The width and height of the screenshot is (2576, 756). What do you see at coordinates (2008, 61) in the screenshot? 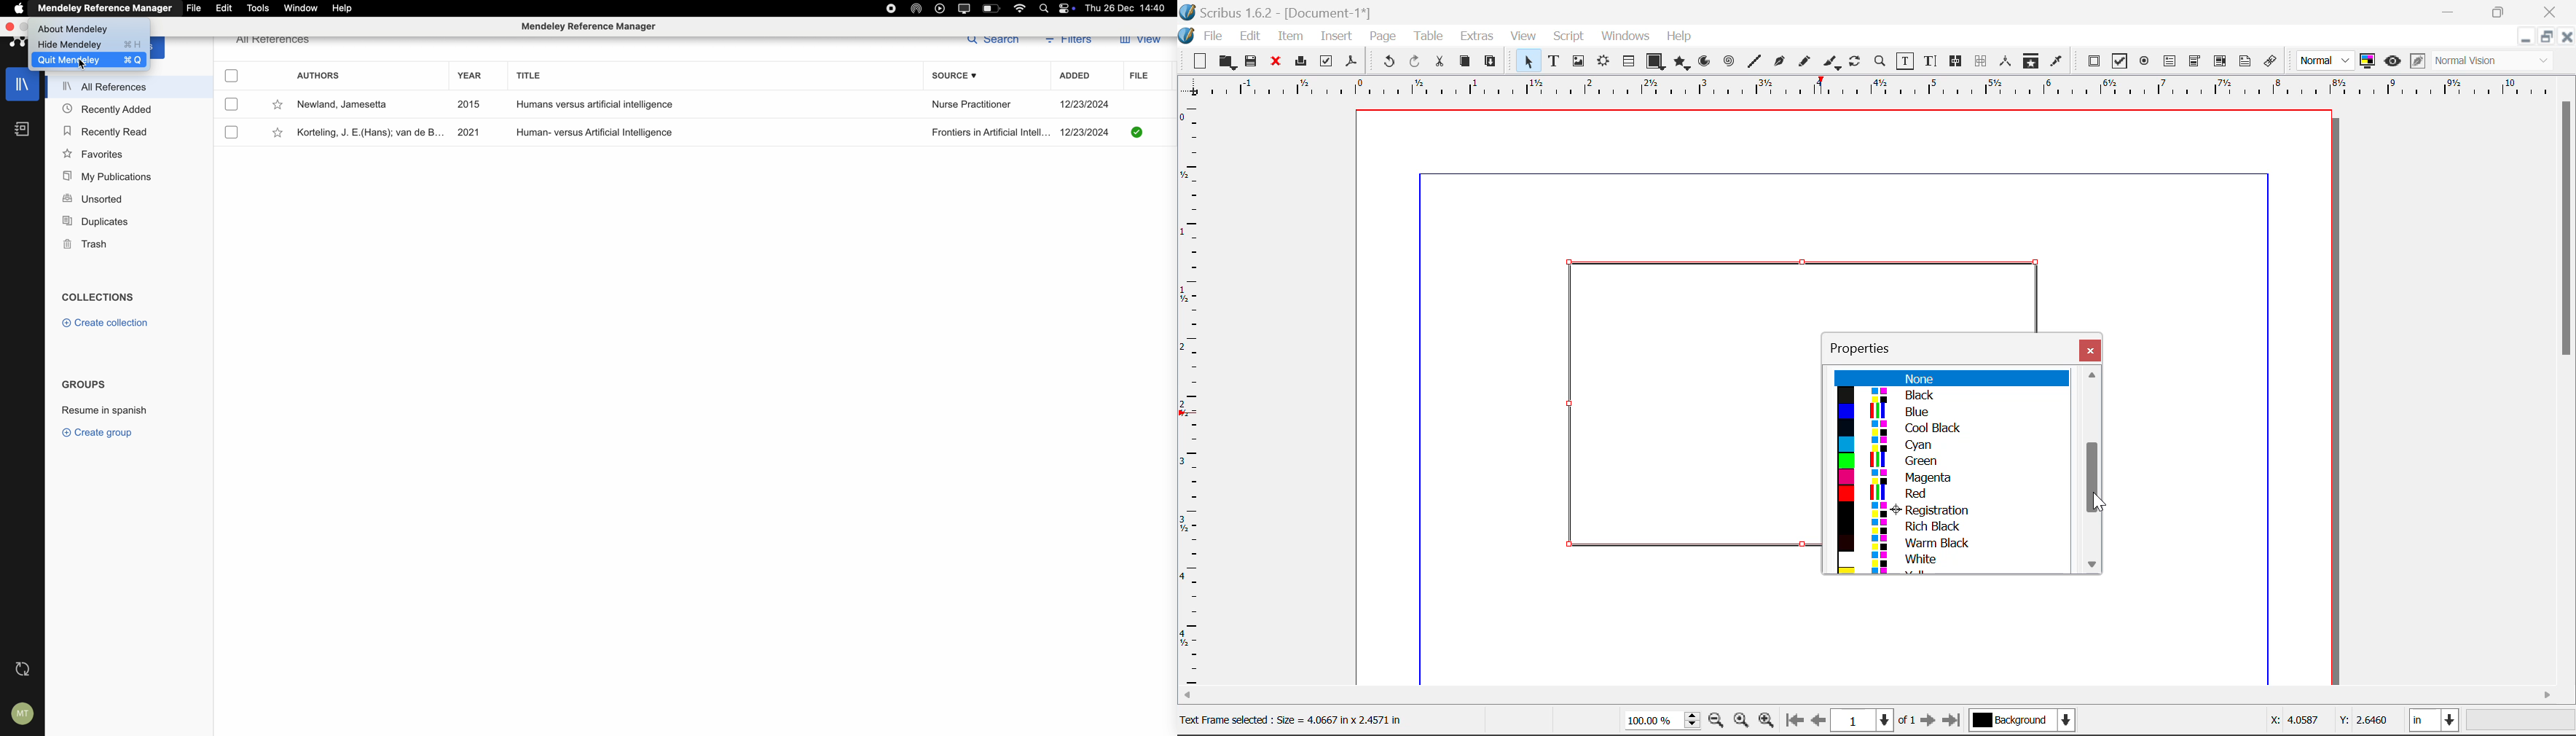
I see `Measurements` at bounding box center [2008, 61].